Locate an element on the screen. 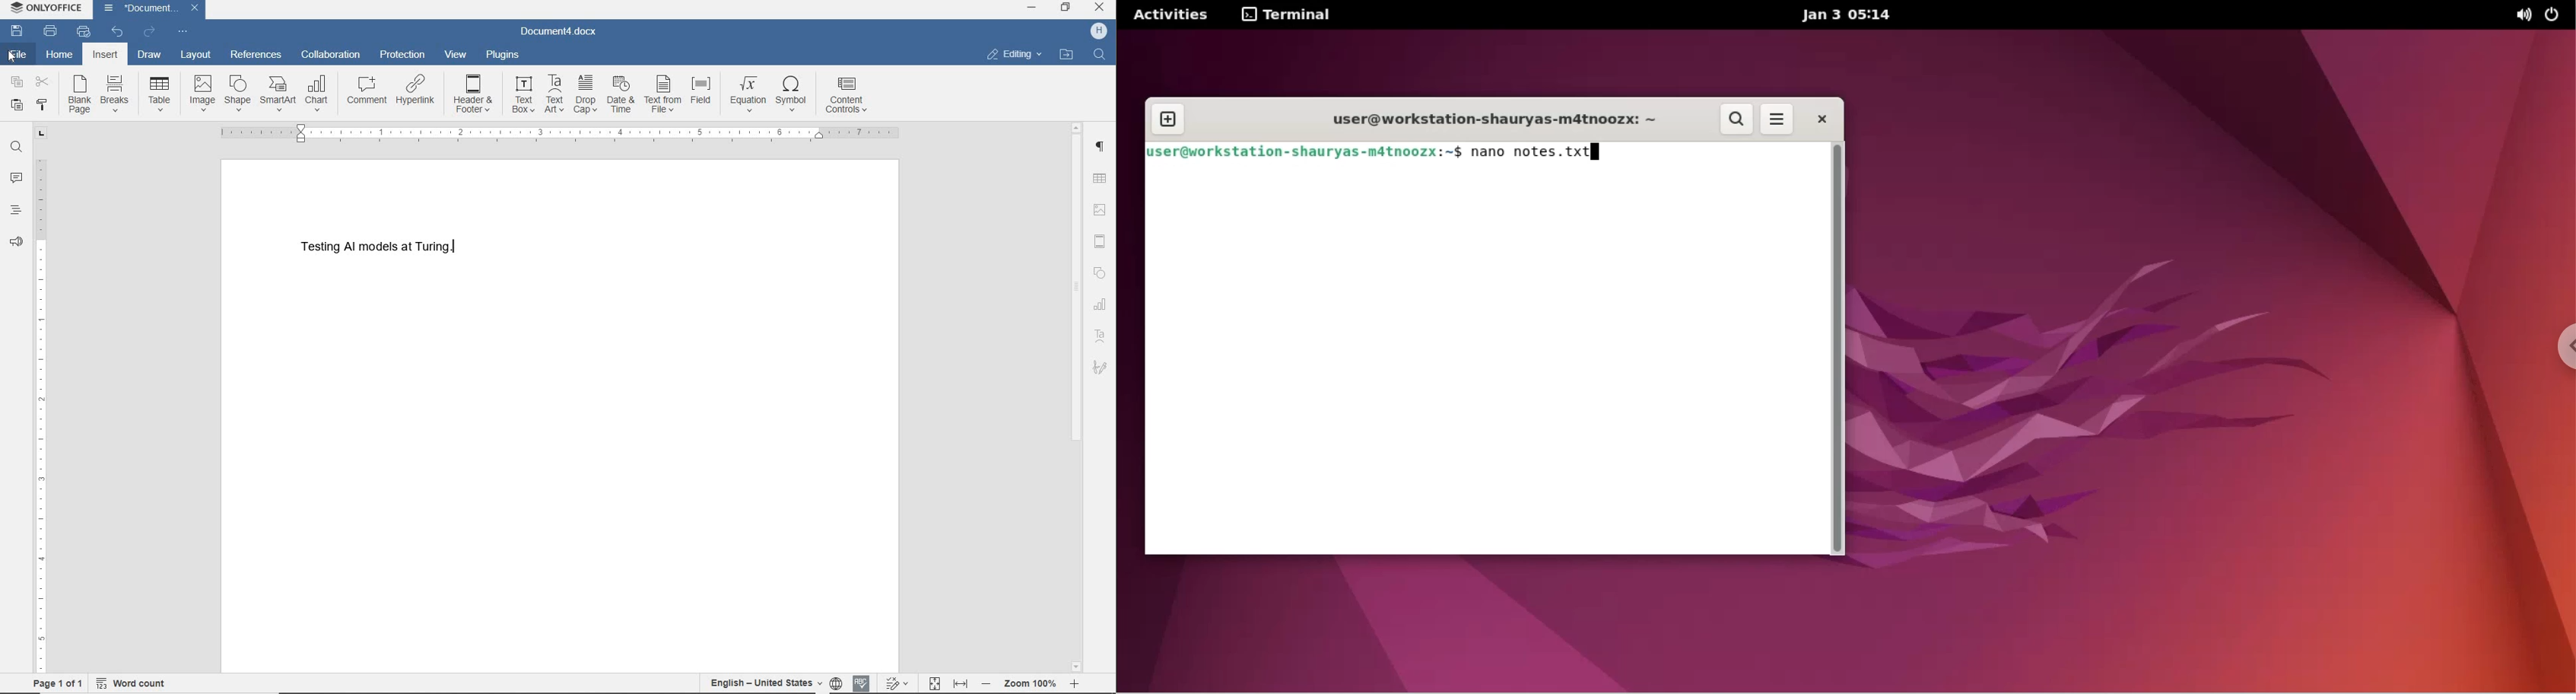 The height and width of the screenshot is (700, 2576). table is located at coordinates (161, 93).